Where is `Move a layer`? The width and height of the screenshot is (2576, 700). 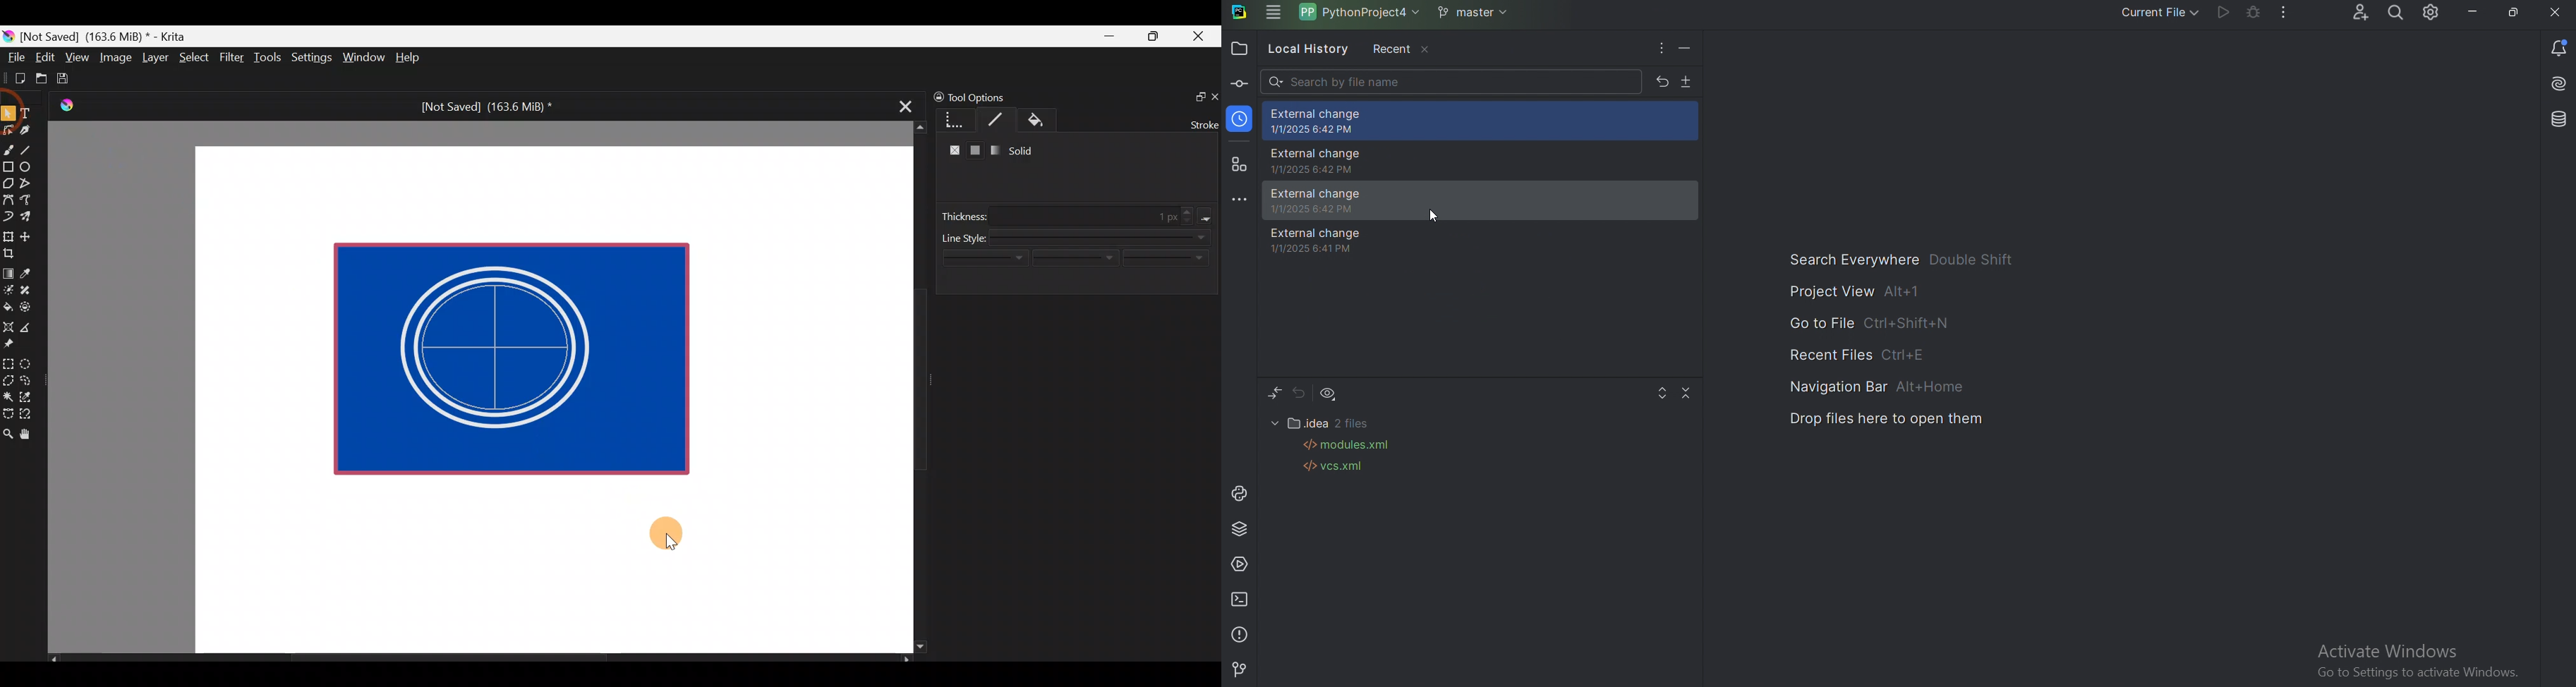 Move a layer is located at coordinates (29, 235).